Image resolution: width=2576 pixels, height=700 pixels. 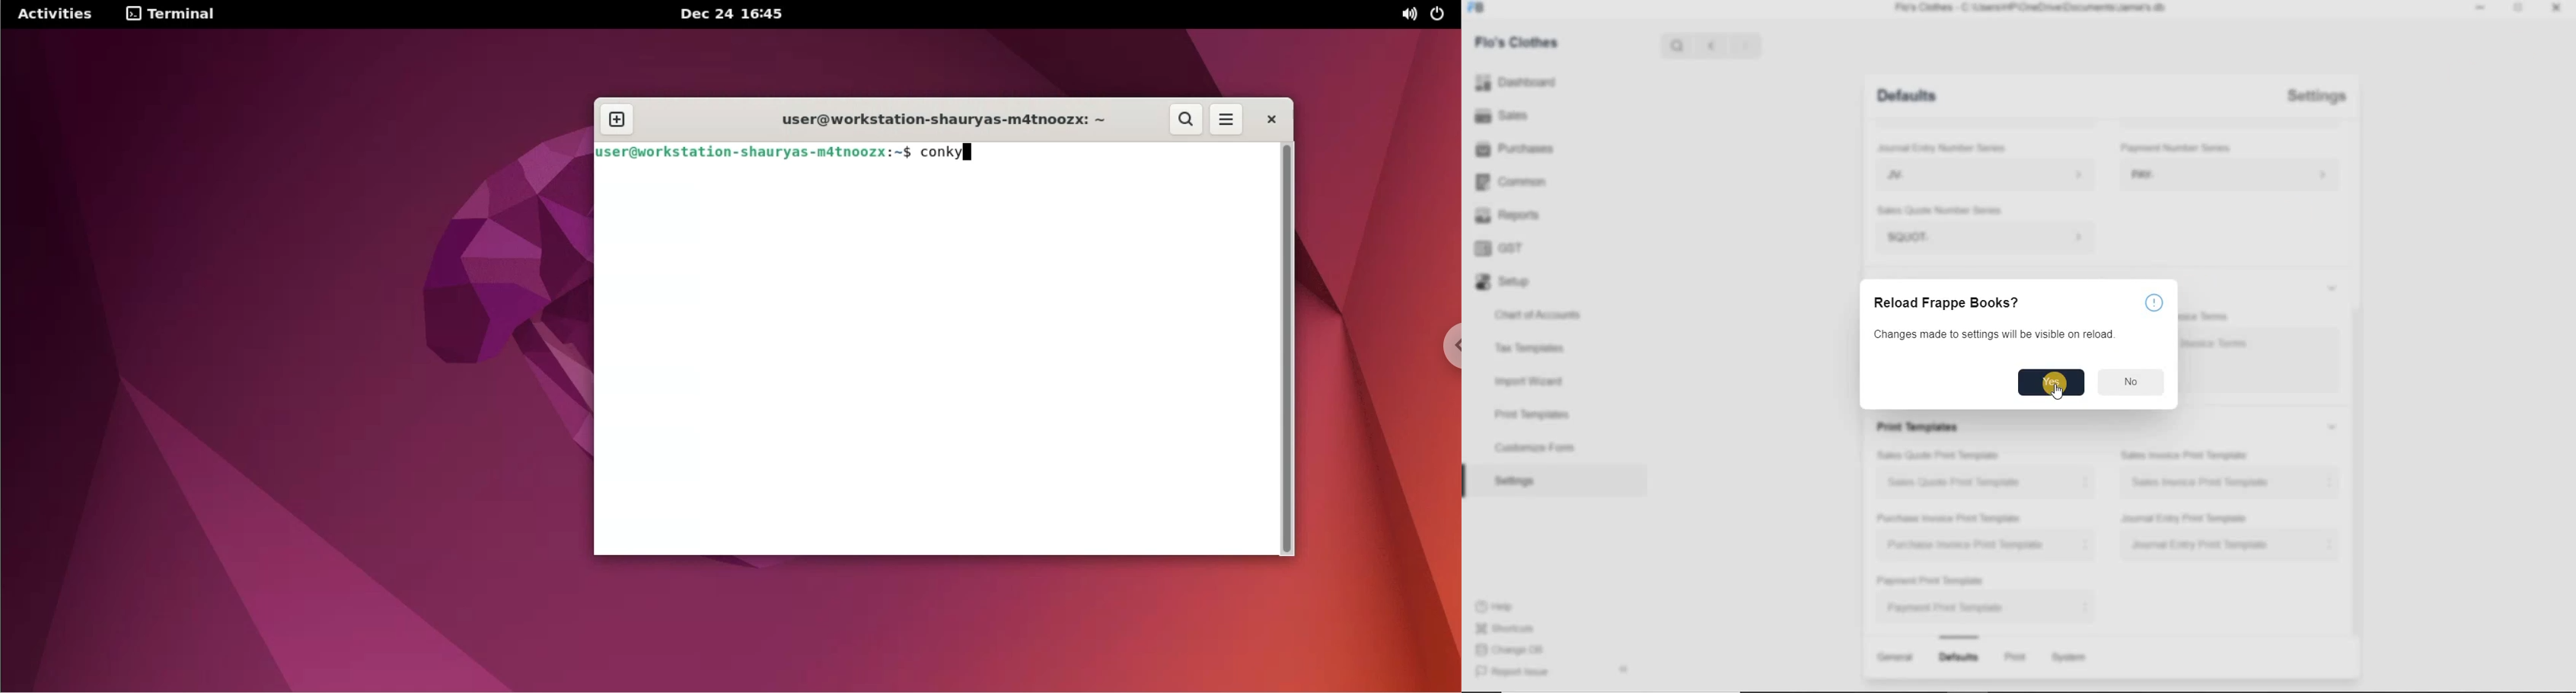 What do you see at coordinates (2185, 517) in the screenshot?
I see `Journal Entry Print Template` at bounding box center [2185, 517].